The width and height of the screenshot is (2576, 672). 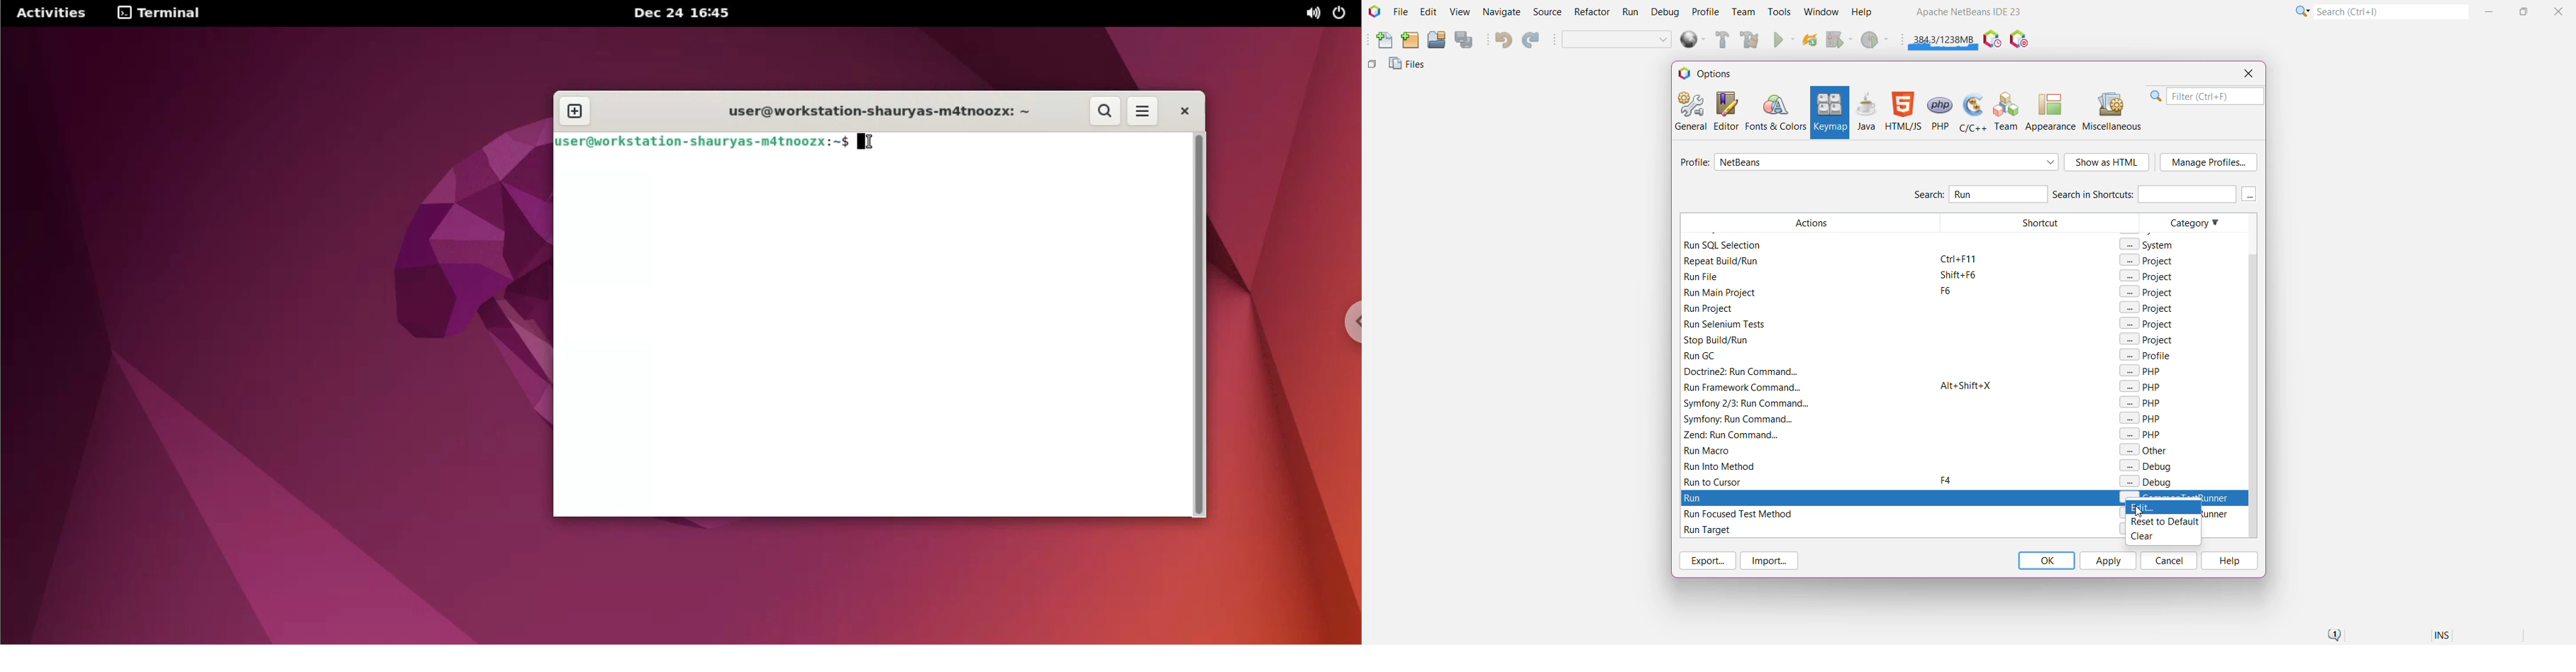 What do you see at coordinates (2007, 111) in the screenshot?
I see `Team` at bounding box center [2007, 111].